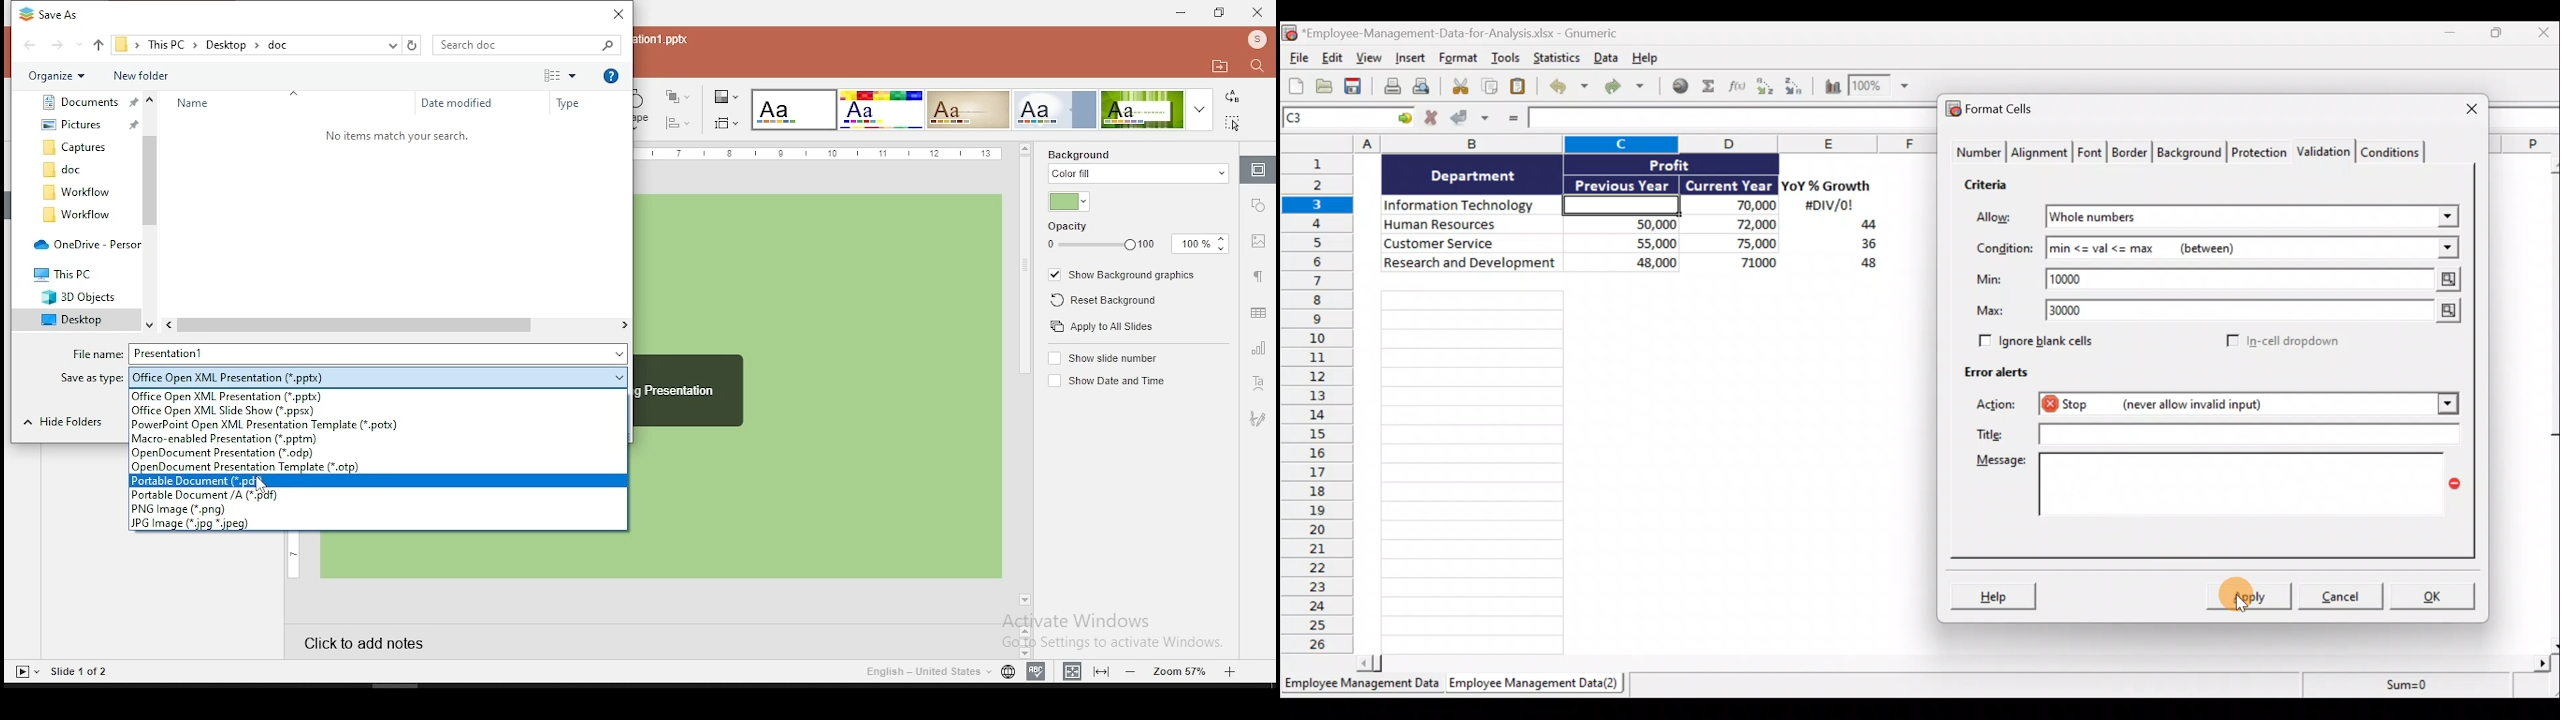  I want to click on 75,000, so click(1737, 244).